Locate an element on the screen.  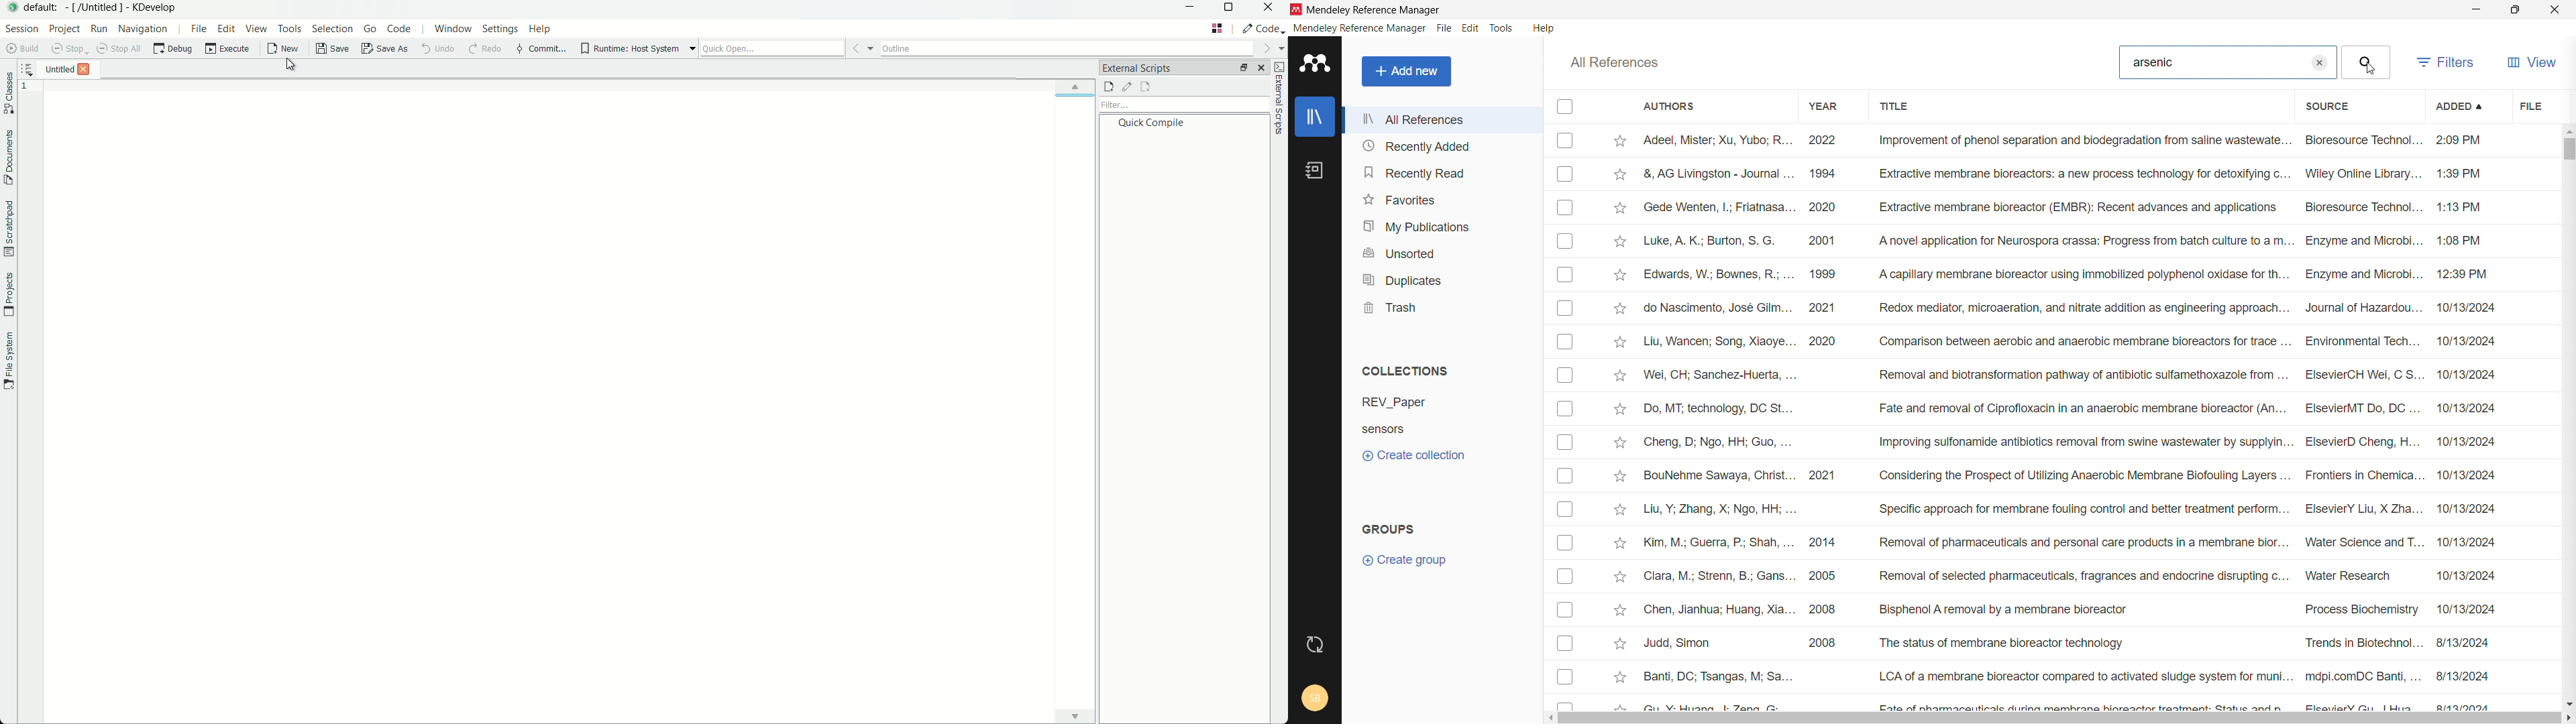
Kim, M.; Guerra, P; Shah, ... 2014 Removal of pharmaceuticals and personal care products in a membrane bior... Water Science and T... 10/13/2024 is located at coordinates (2072, 541).